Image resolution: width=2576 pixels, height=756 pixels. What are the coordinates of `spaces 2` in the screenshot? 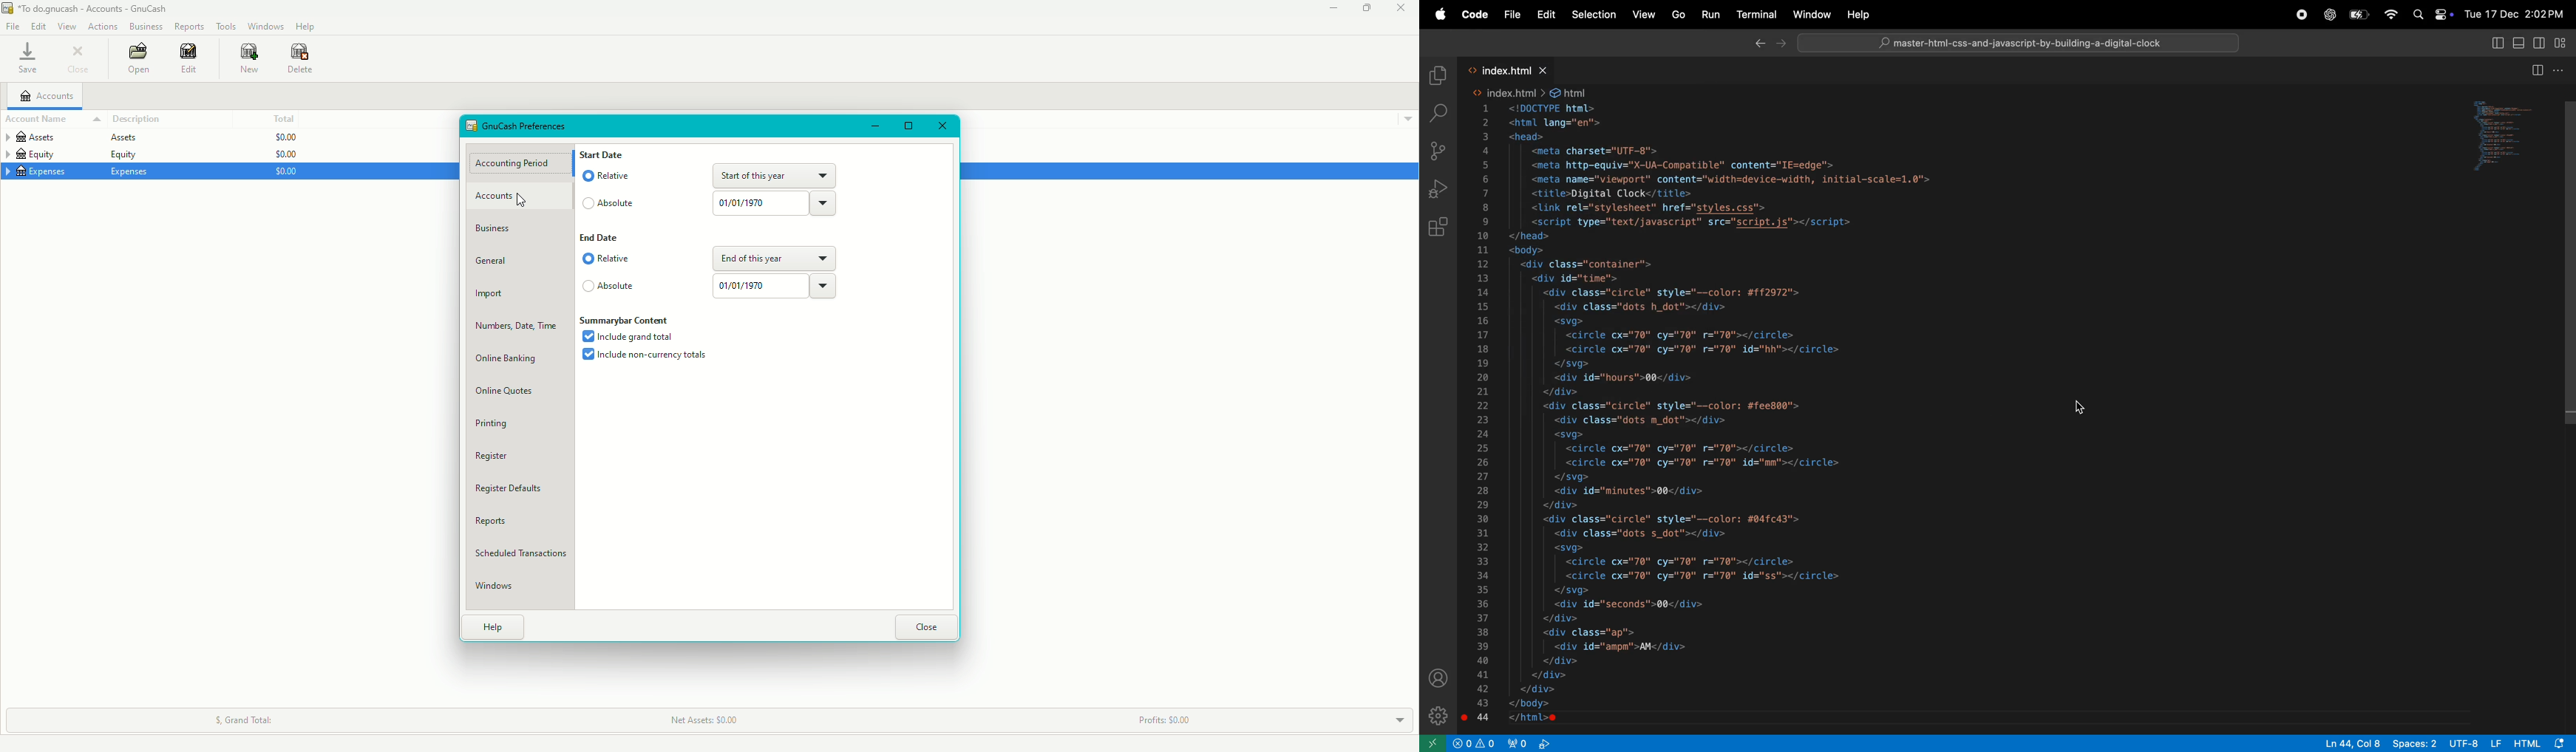 It's located at (2414, 742).